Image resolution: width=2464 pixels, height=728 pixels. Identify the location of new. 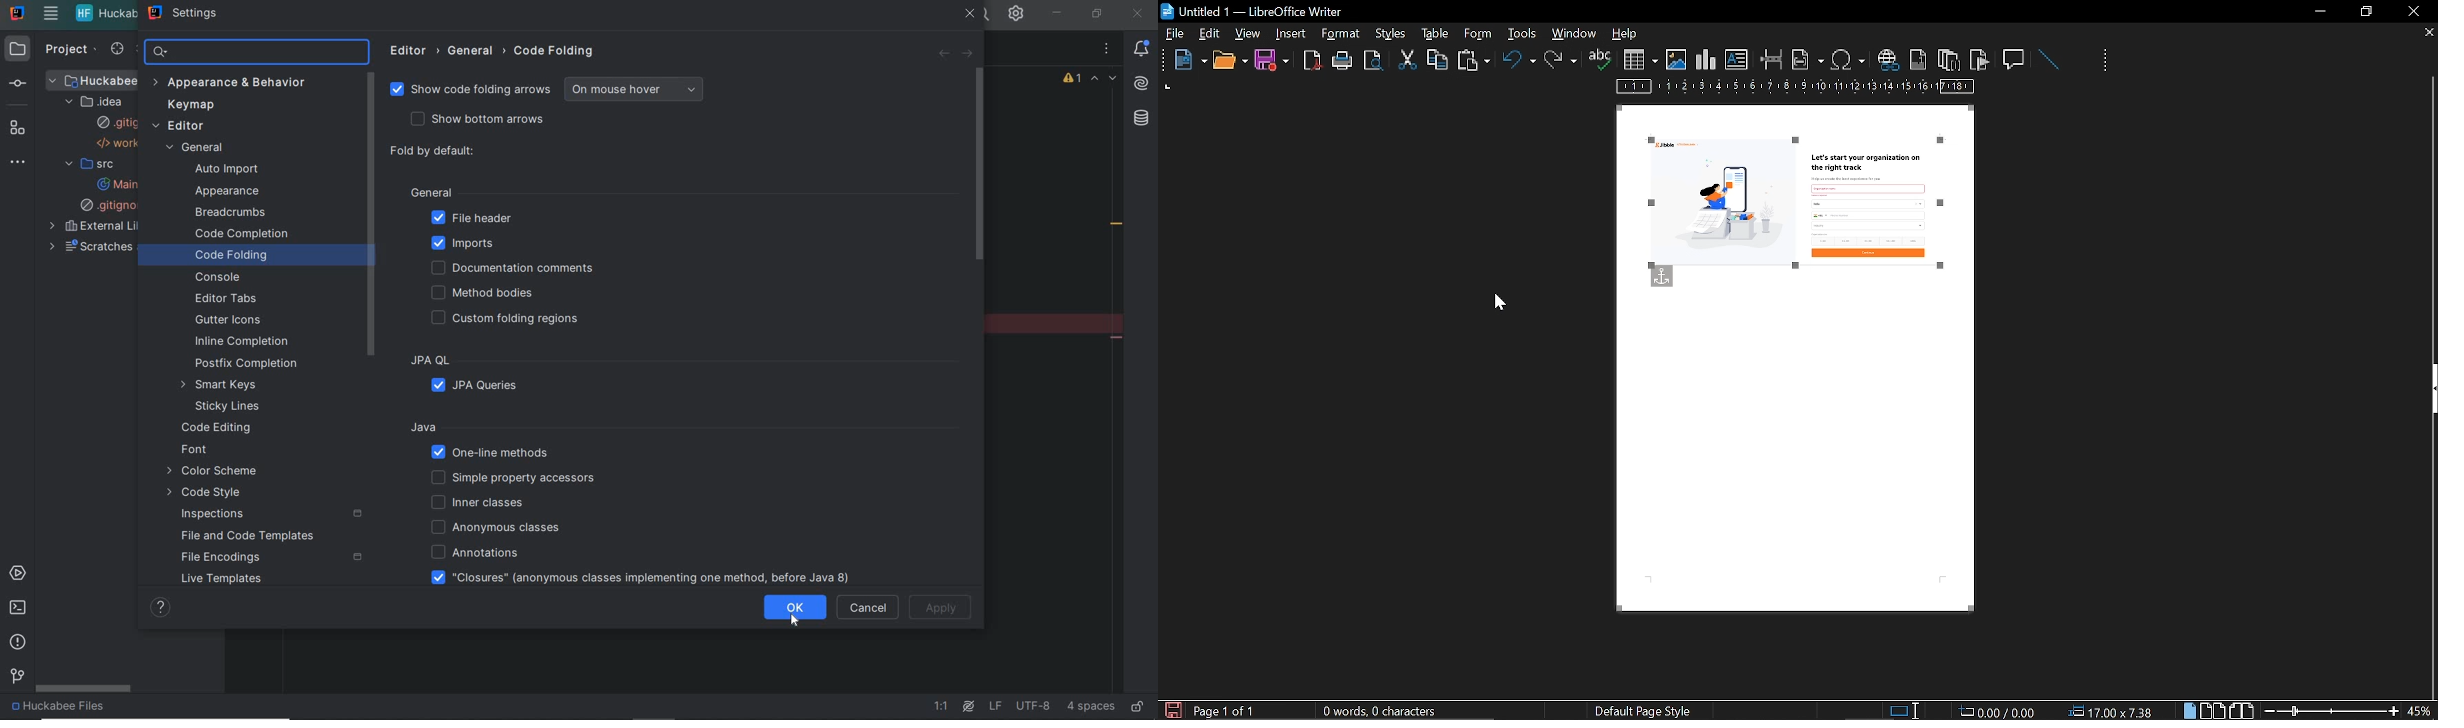
(1185, 61).